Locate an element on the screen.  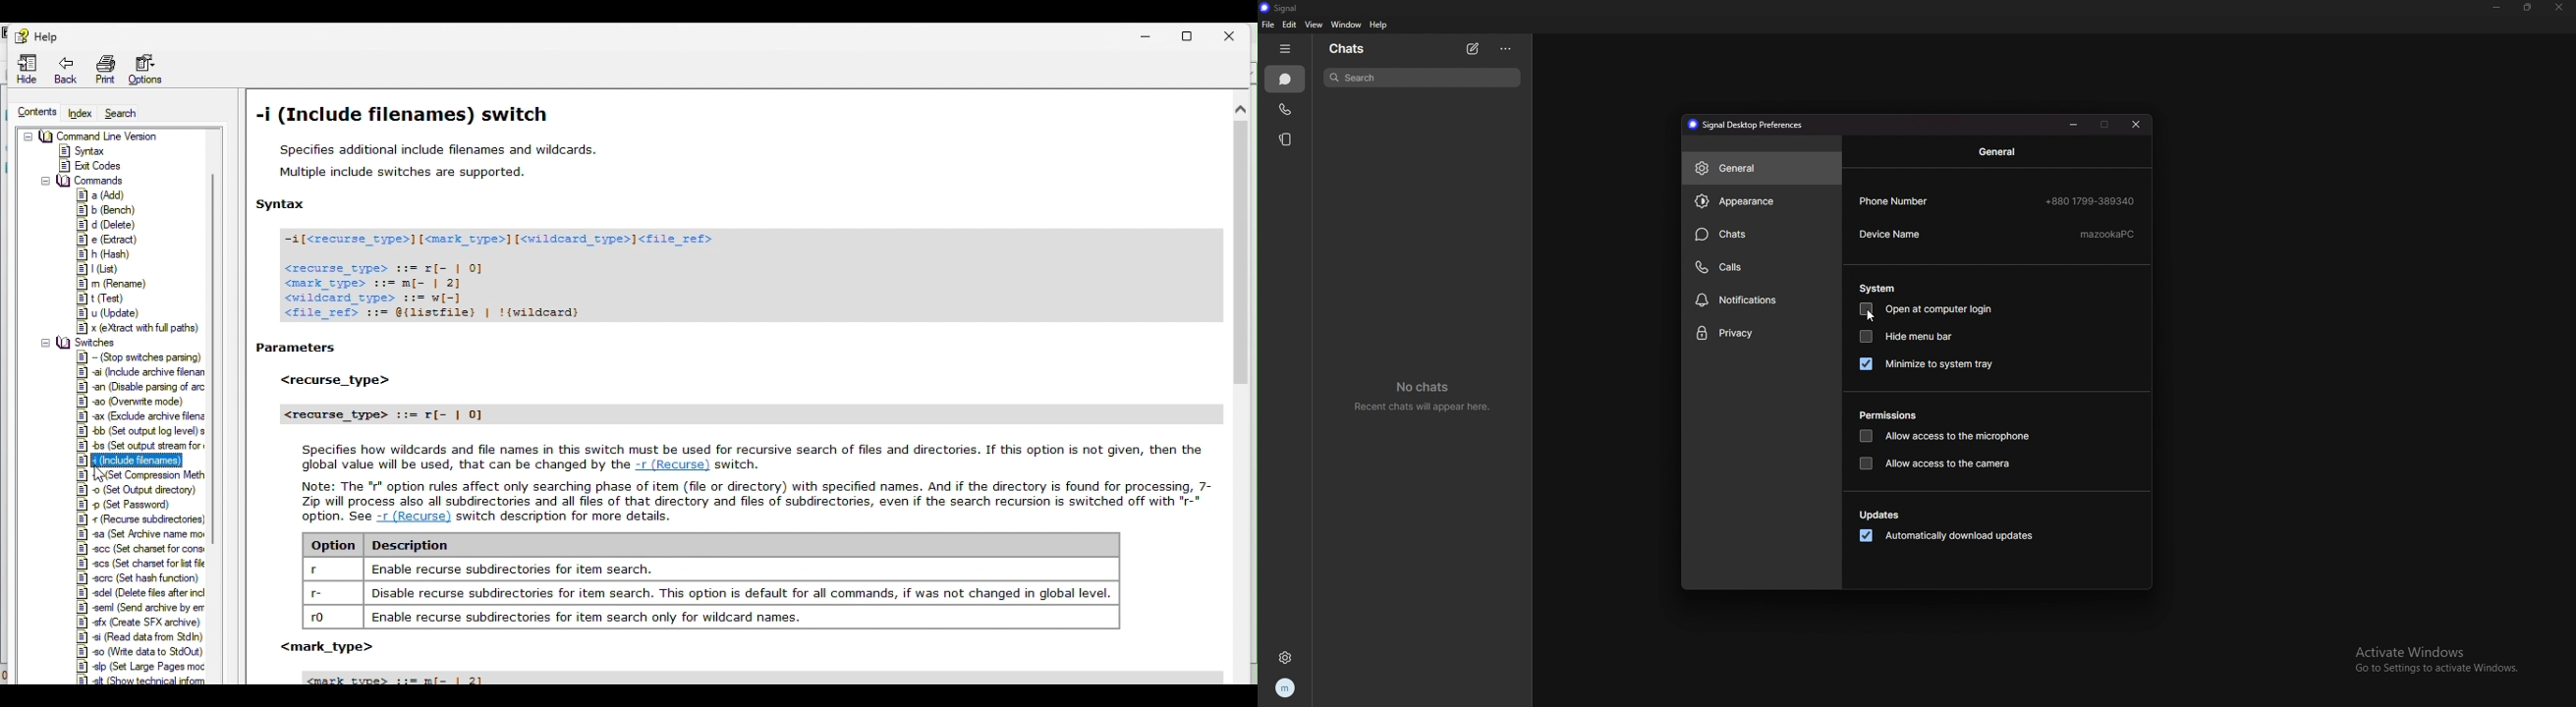
test is located at coordinates (98, 299).